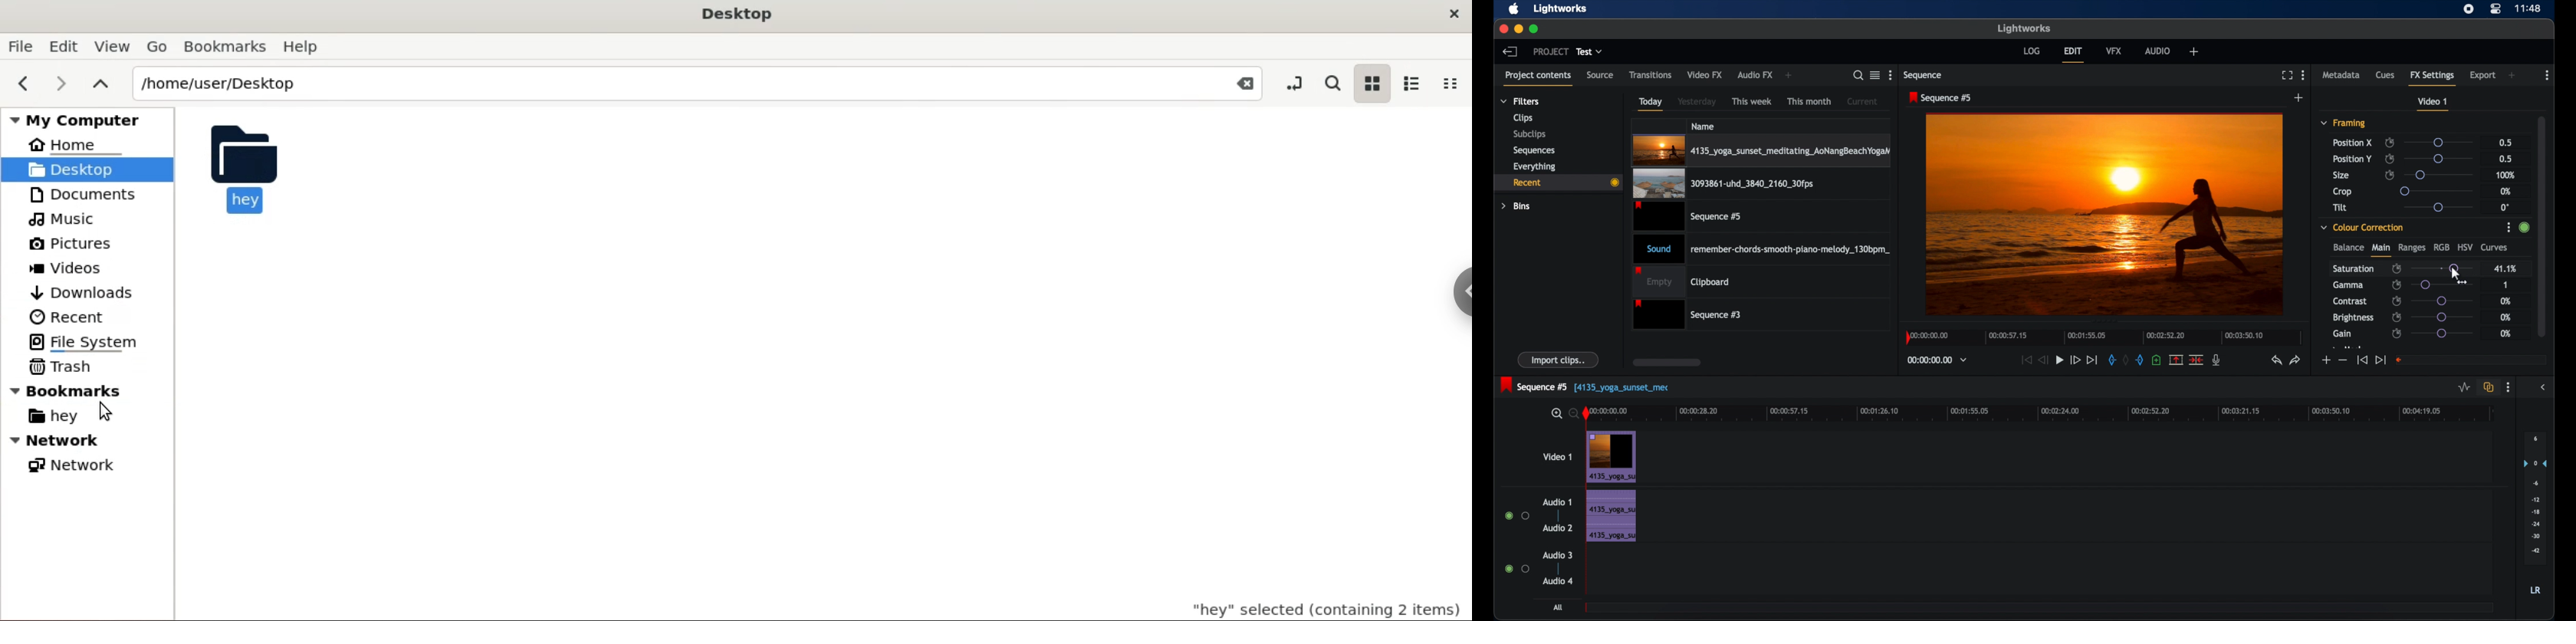 This screenshot has height=644, width=2576. Describe the element at coordinates (2542, 225) in the screenshot. I see `scroll box` at that location.